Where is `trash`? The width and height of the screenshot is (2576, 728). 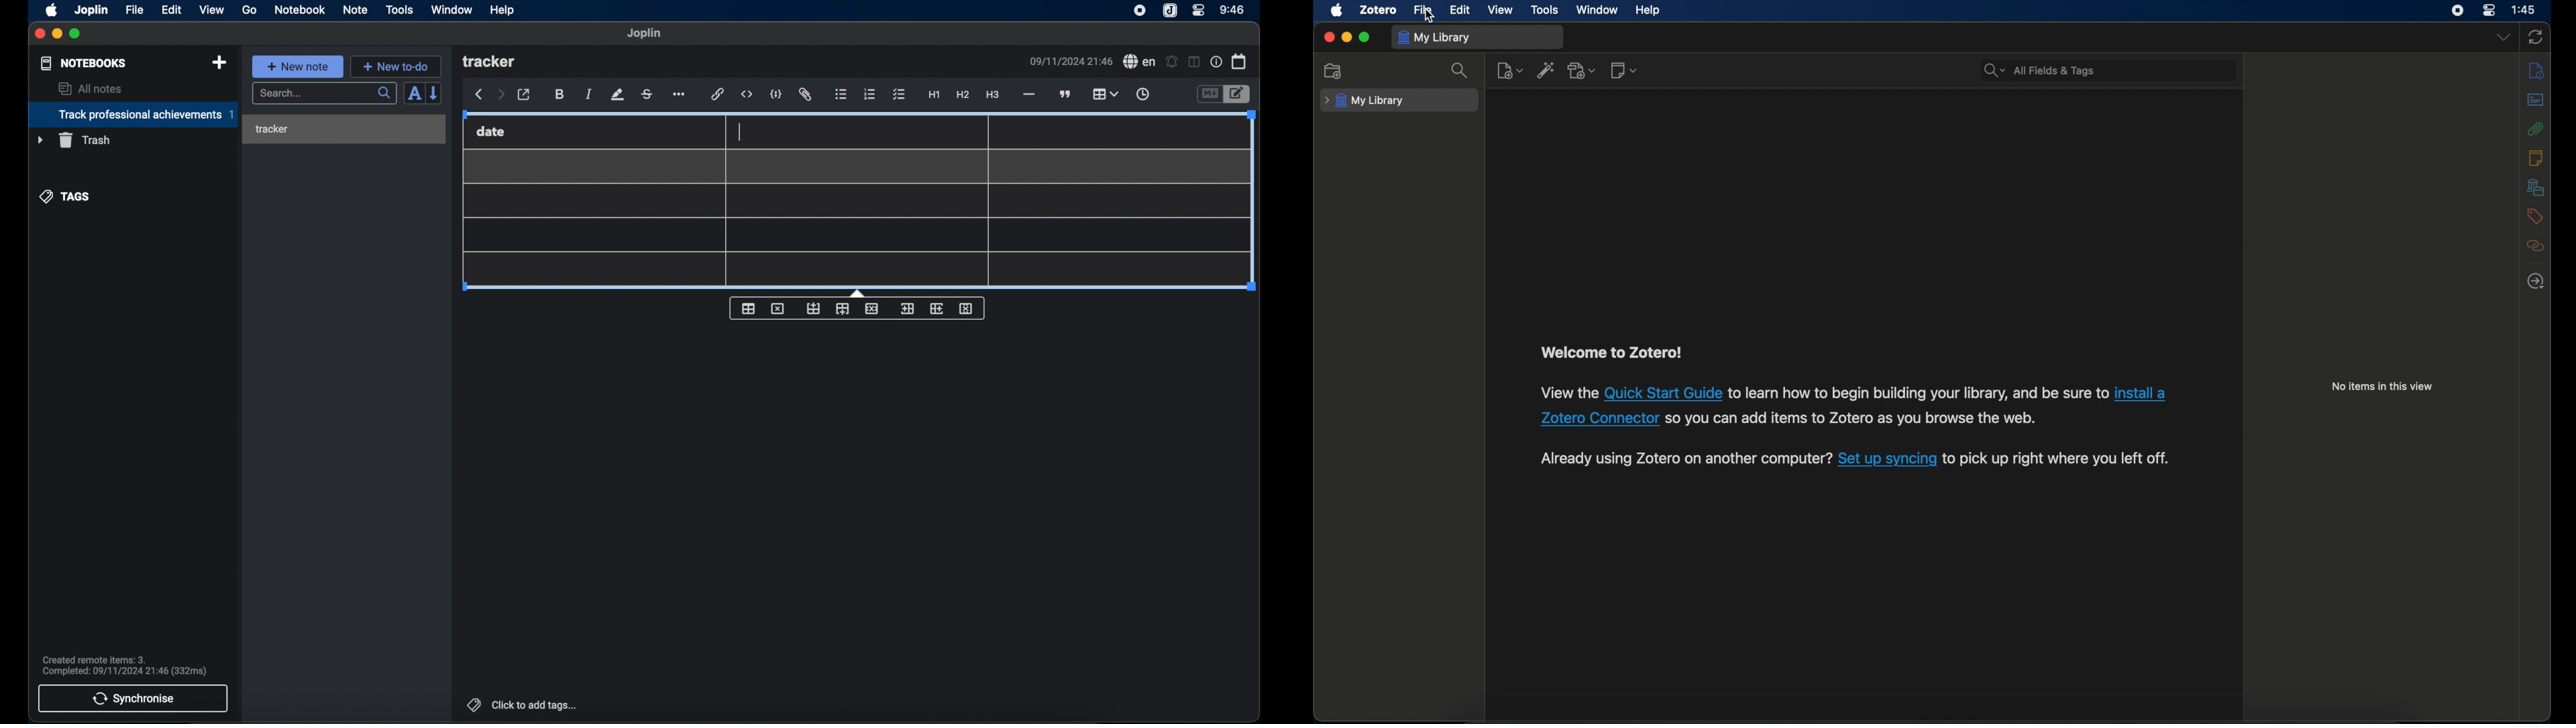
trash is located at coordinates (74, 140).